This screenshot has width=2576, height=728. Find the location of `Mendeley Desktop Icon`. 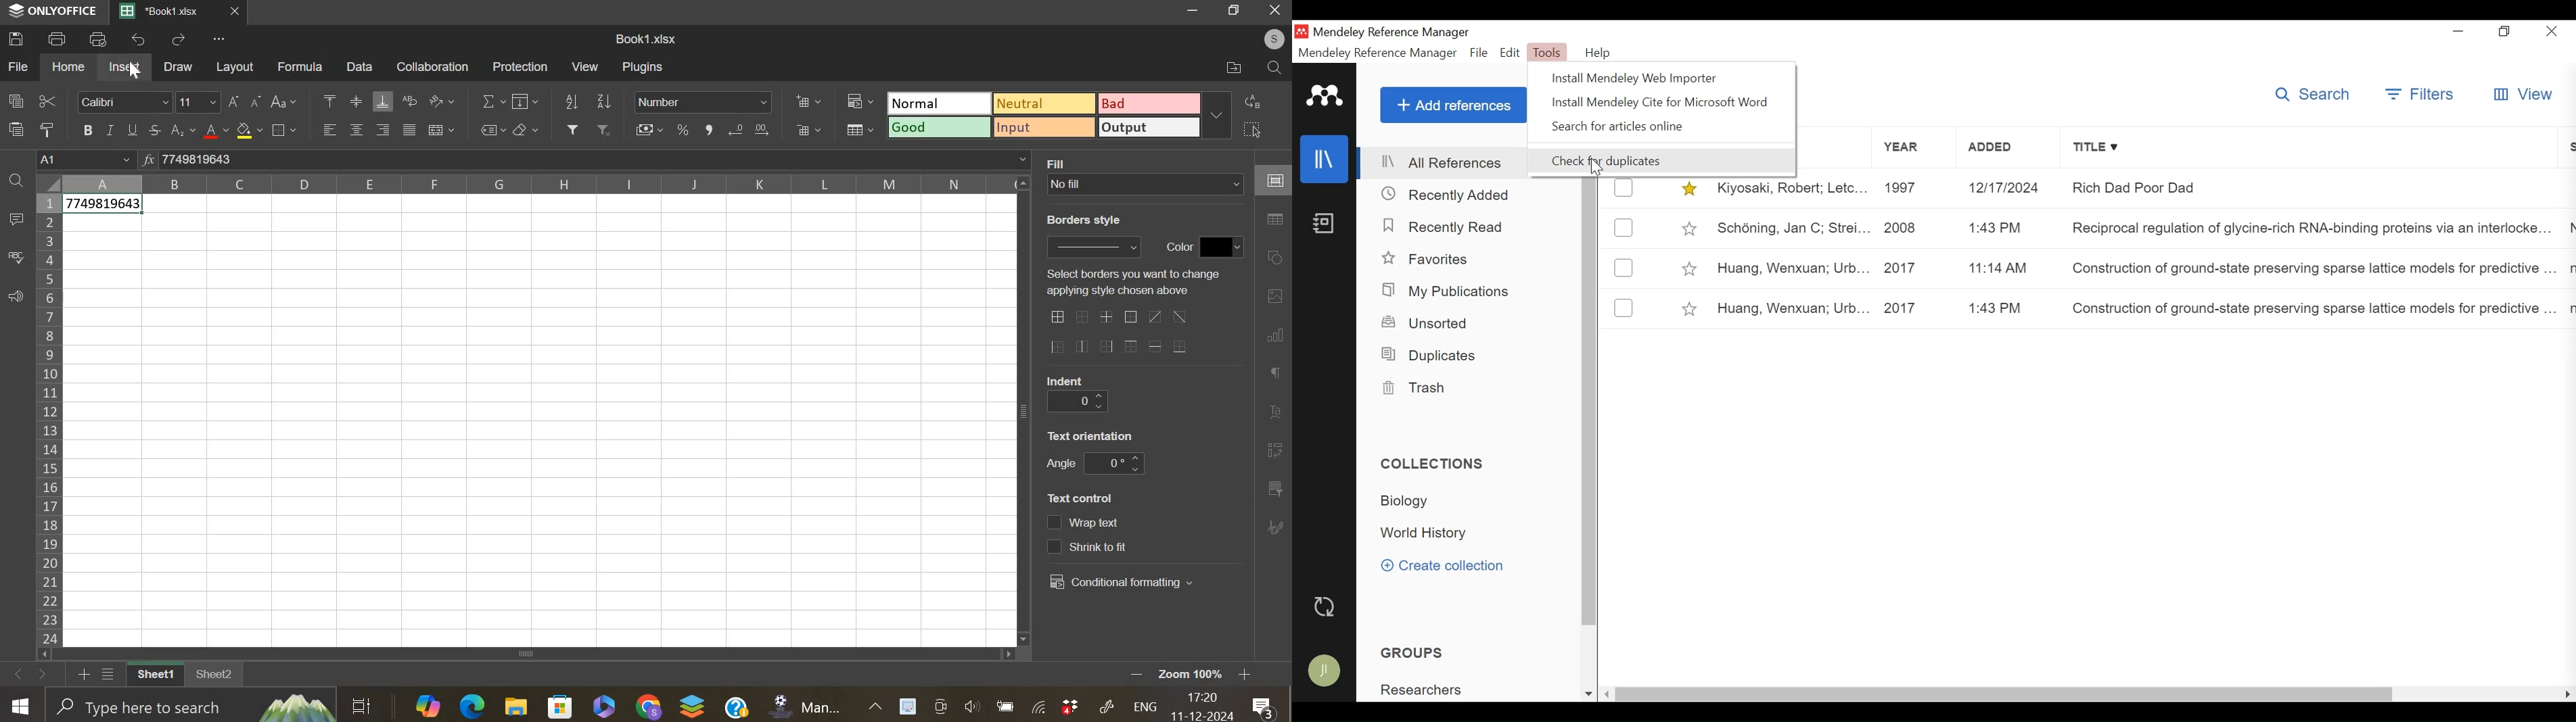

Mendeley Desktop Icon is located at coordinates (1301, 31).